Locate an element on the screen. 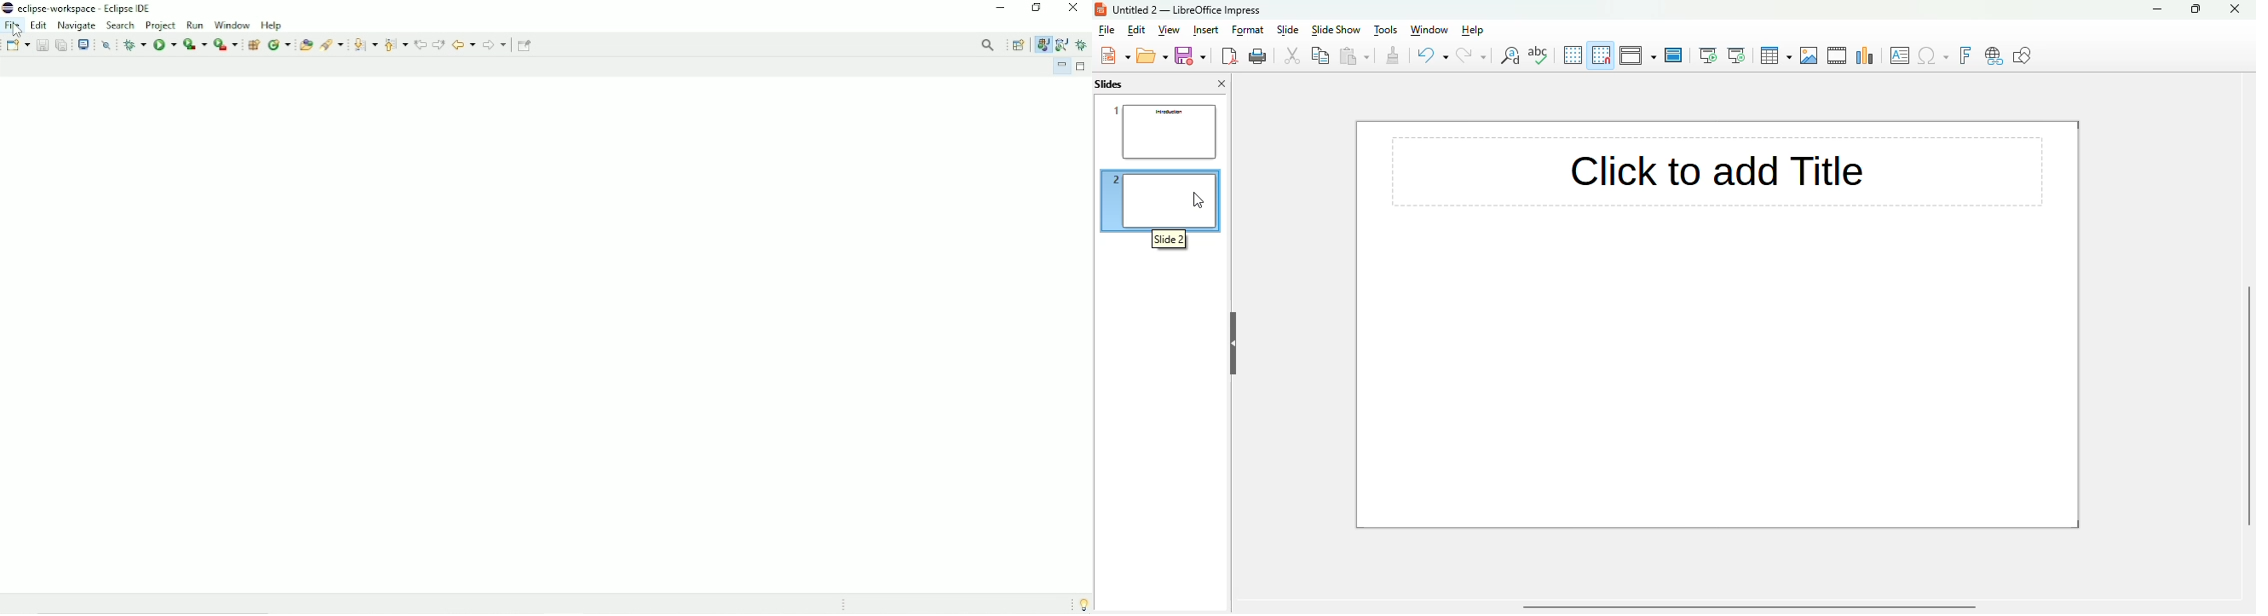 Image resolution: width=2268 pixels, height=616 pixels. insert chart is located at coordinates (1866, 55).